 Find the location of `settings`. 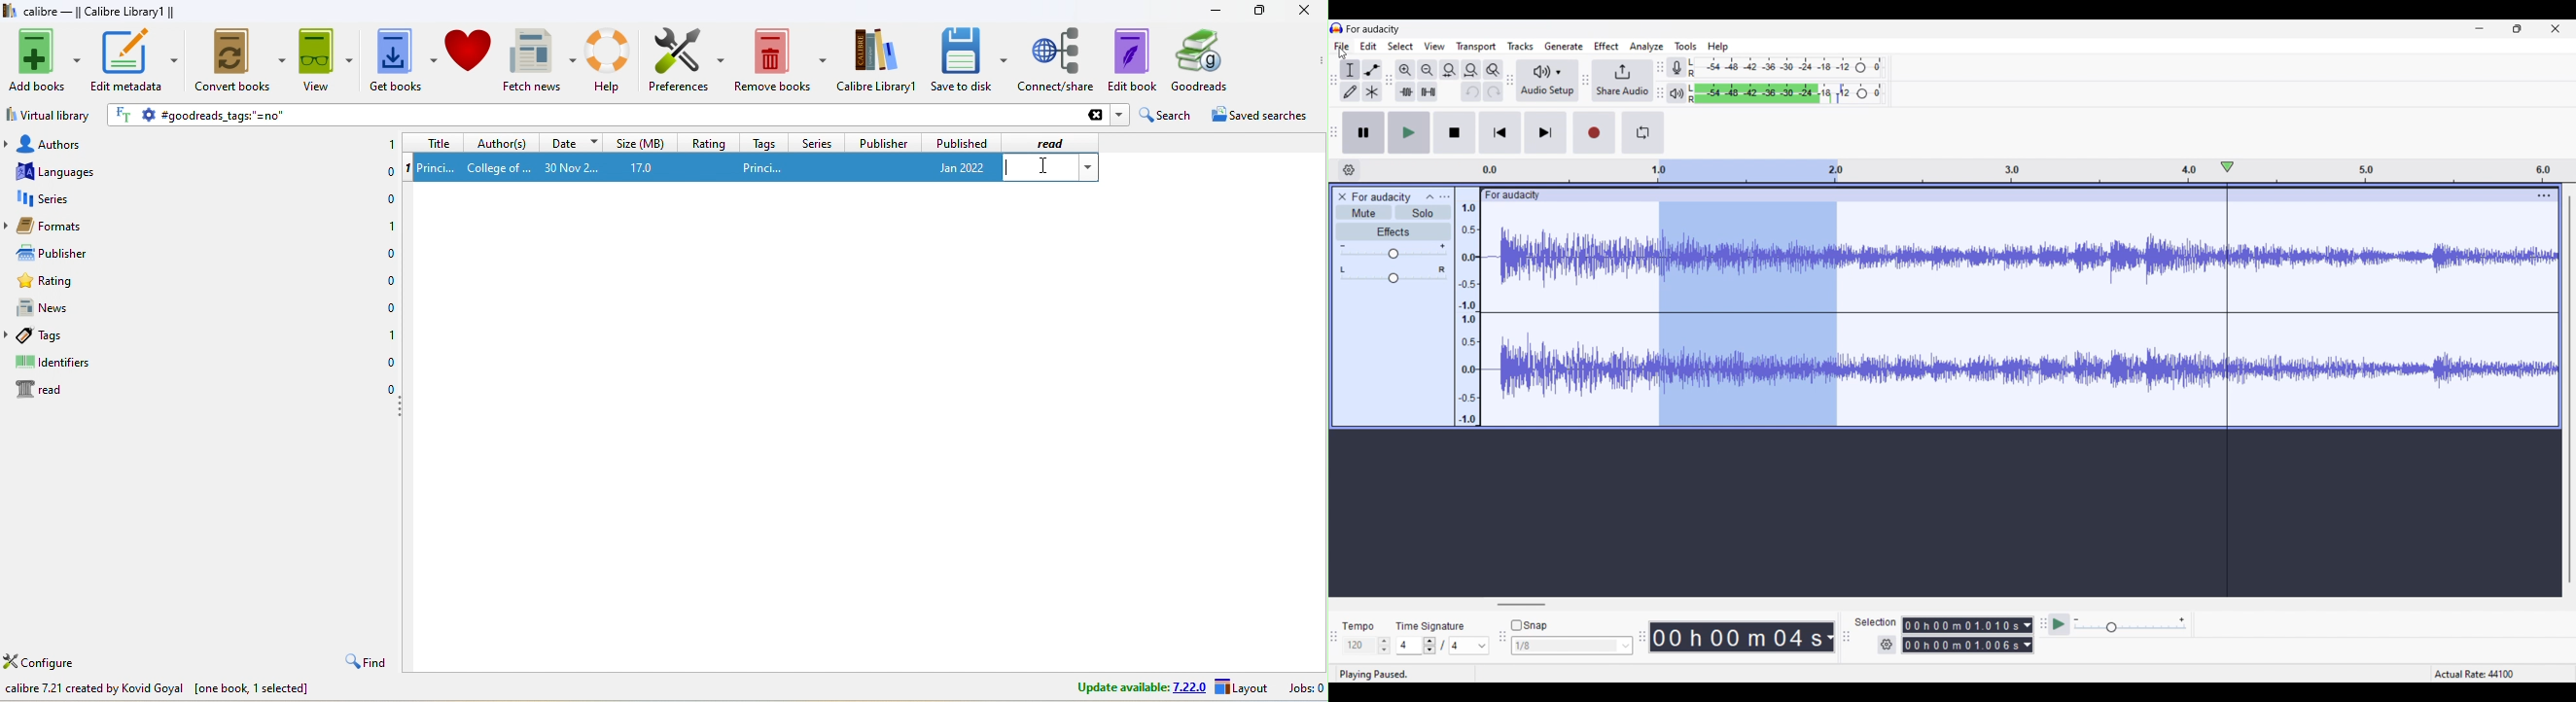

settings is located at coordinates (148, 116).